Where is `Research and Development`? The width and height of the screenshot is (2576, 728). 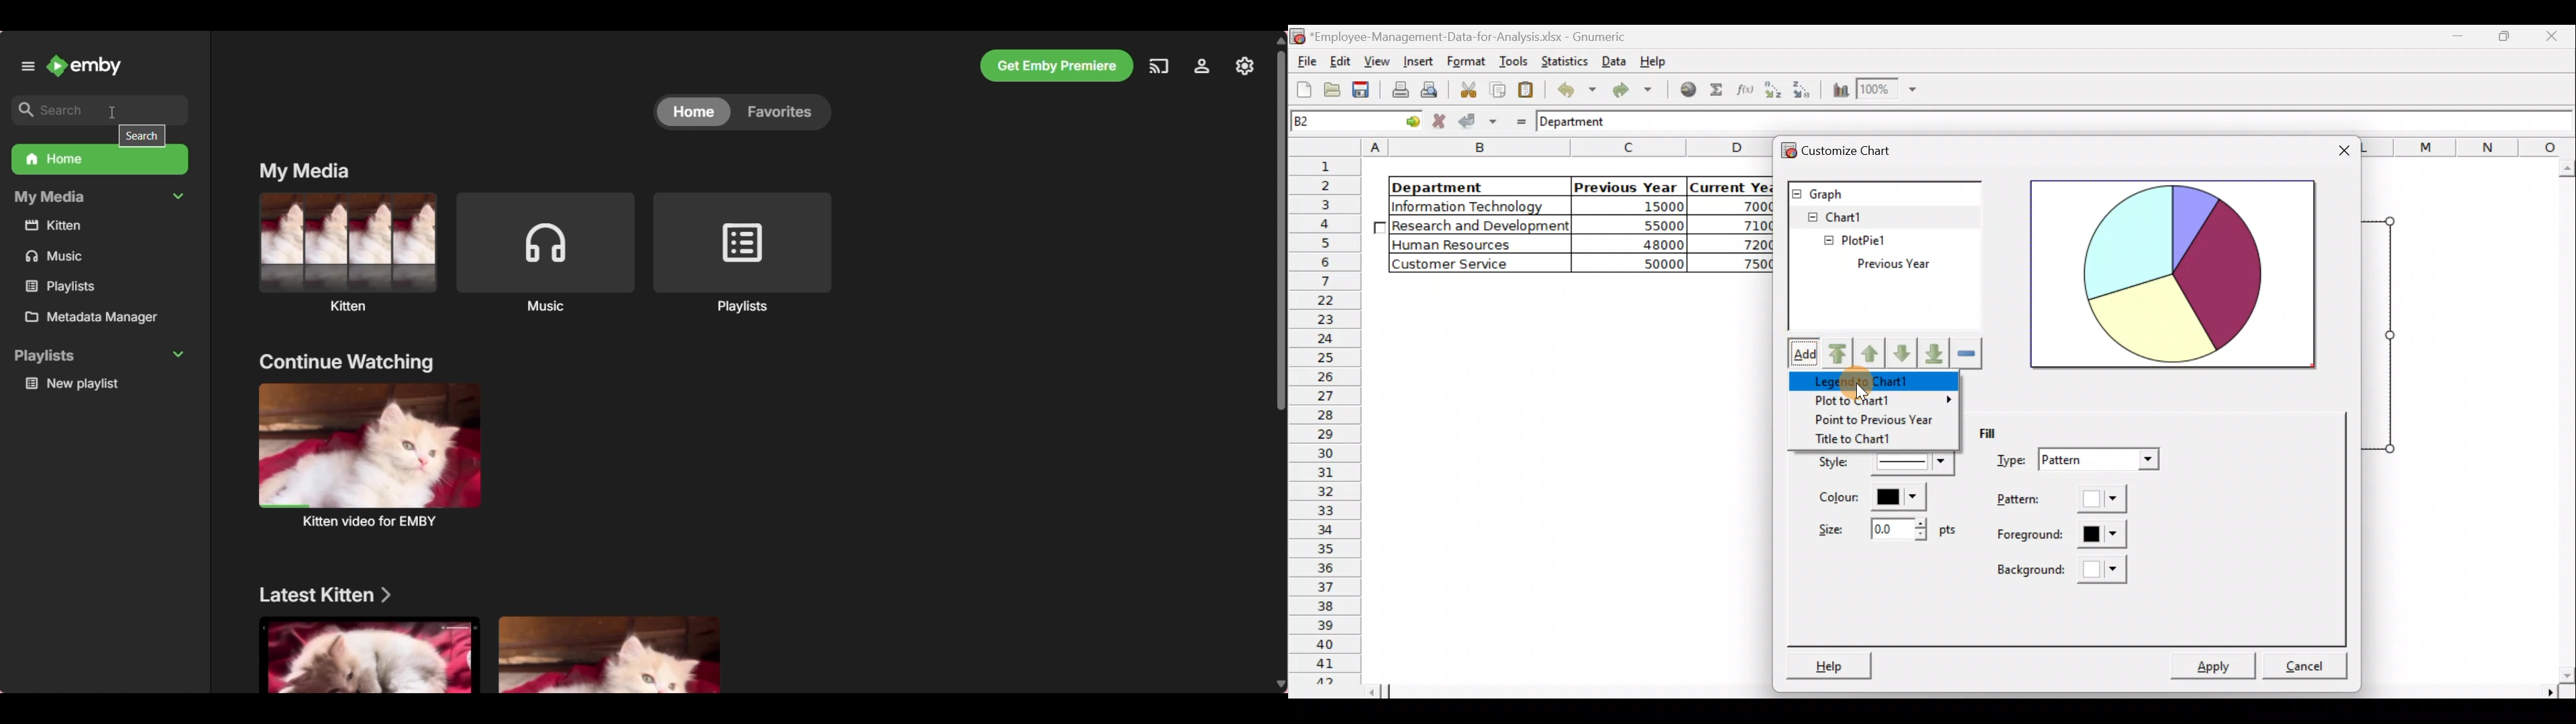 Research and Development is located at coordinates (1481, 227).